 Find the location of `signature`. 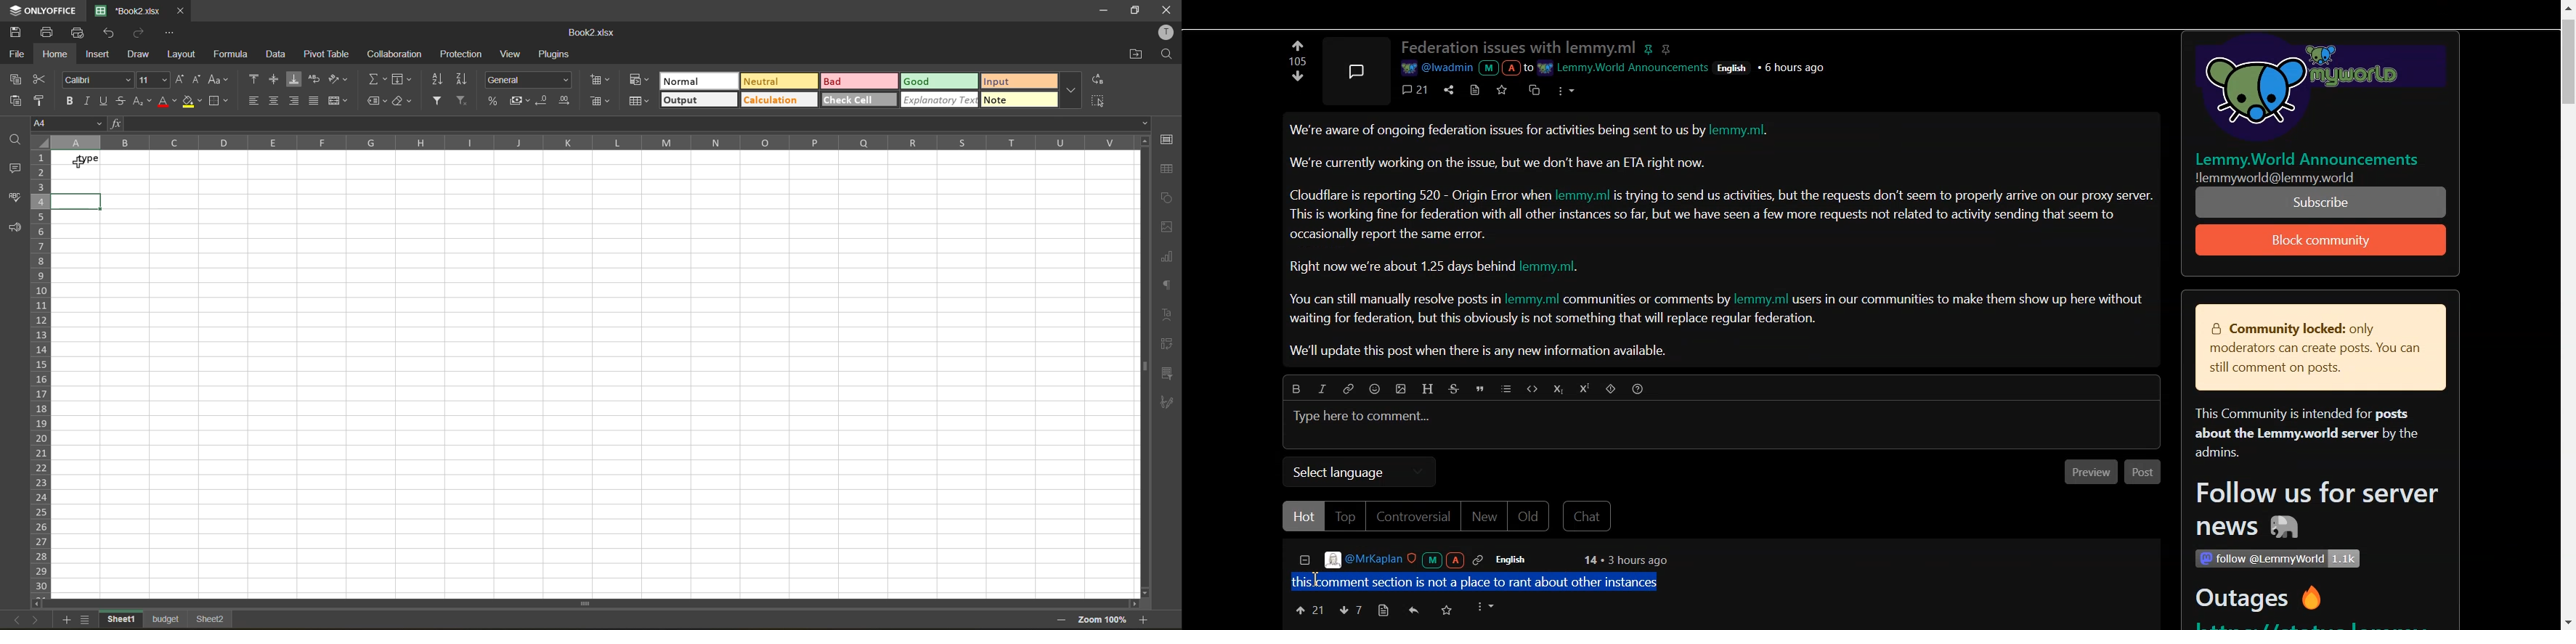

signature is located at coordinates (1170, 405).